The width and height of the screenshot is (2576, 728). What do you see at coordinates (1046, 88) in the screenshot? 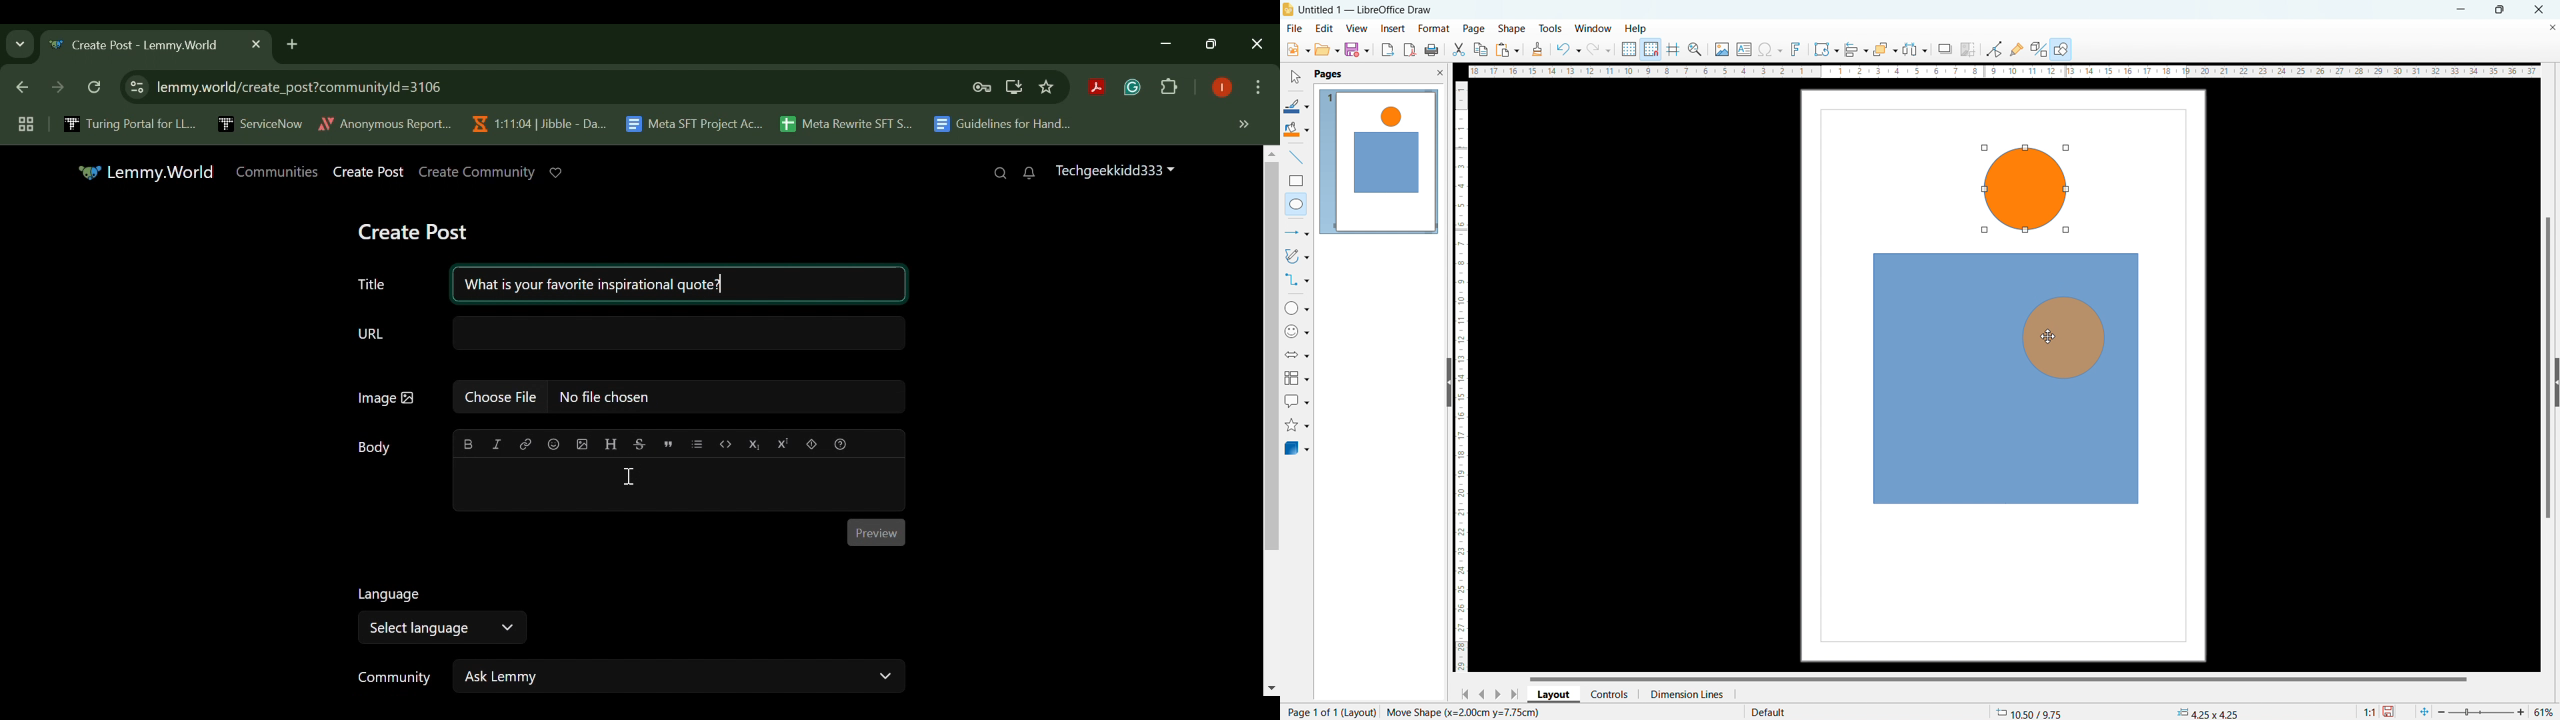
I see `Bookmark Site Button` at bounding box center [1046, 88].